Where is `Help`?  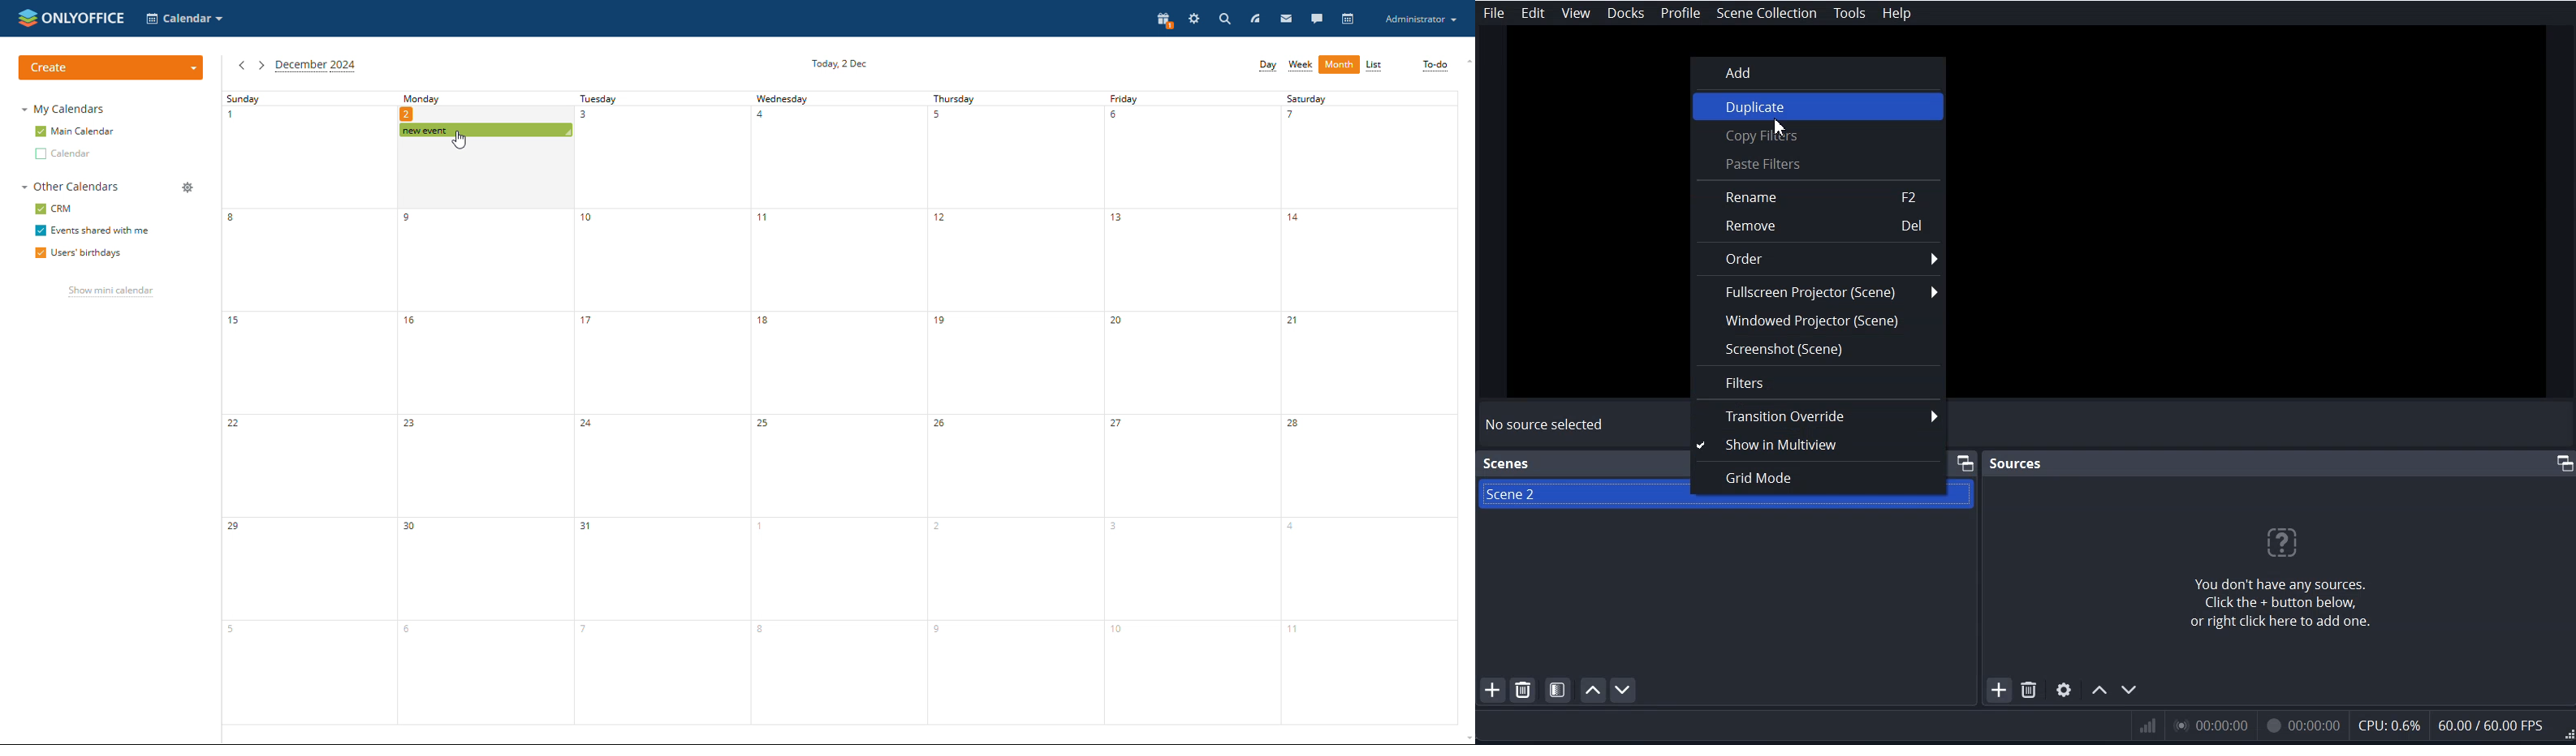 Help is located at coordinates (1896, 12).